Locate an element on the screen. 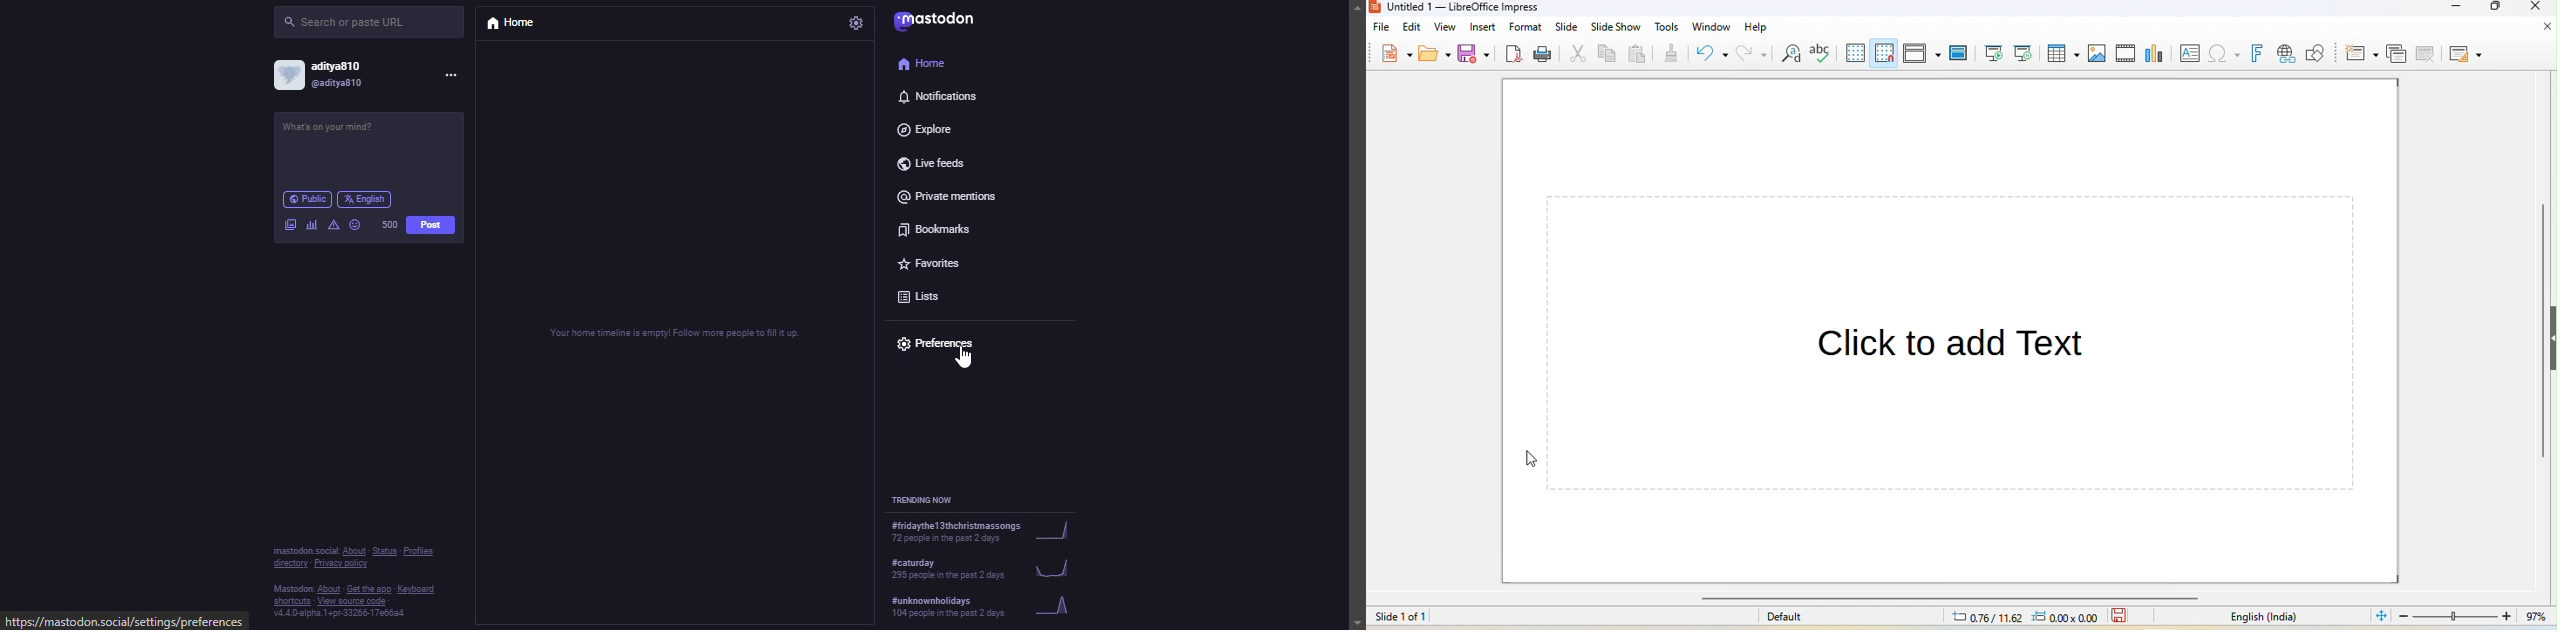 This screenshot has width=2576, height=644. live feeds is located at coordinates (933, 160).